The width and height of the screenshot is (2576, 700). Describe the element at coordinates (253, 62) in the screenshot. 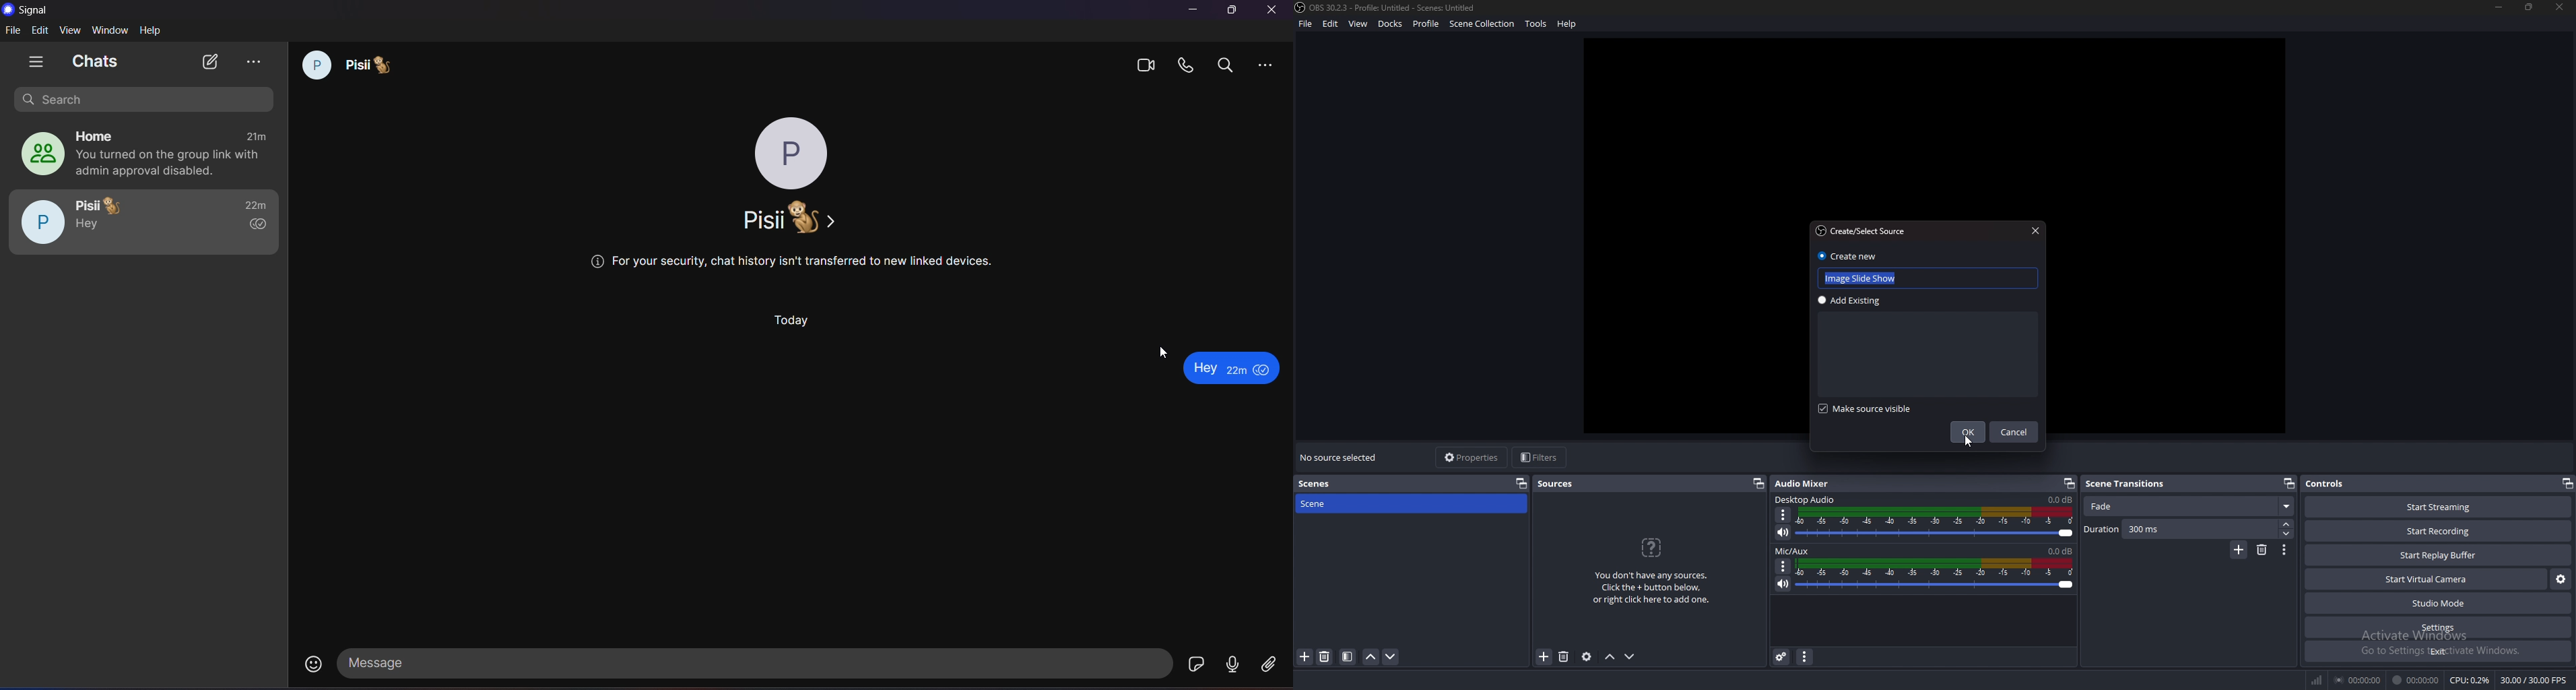

I see `view archieve` at that location.